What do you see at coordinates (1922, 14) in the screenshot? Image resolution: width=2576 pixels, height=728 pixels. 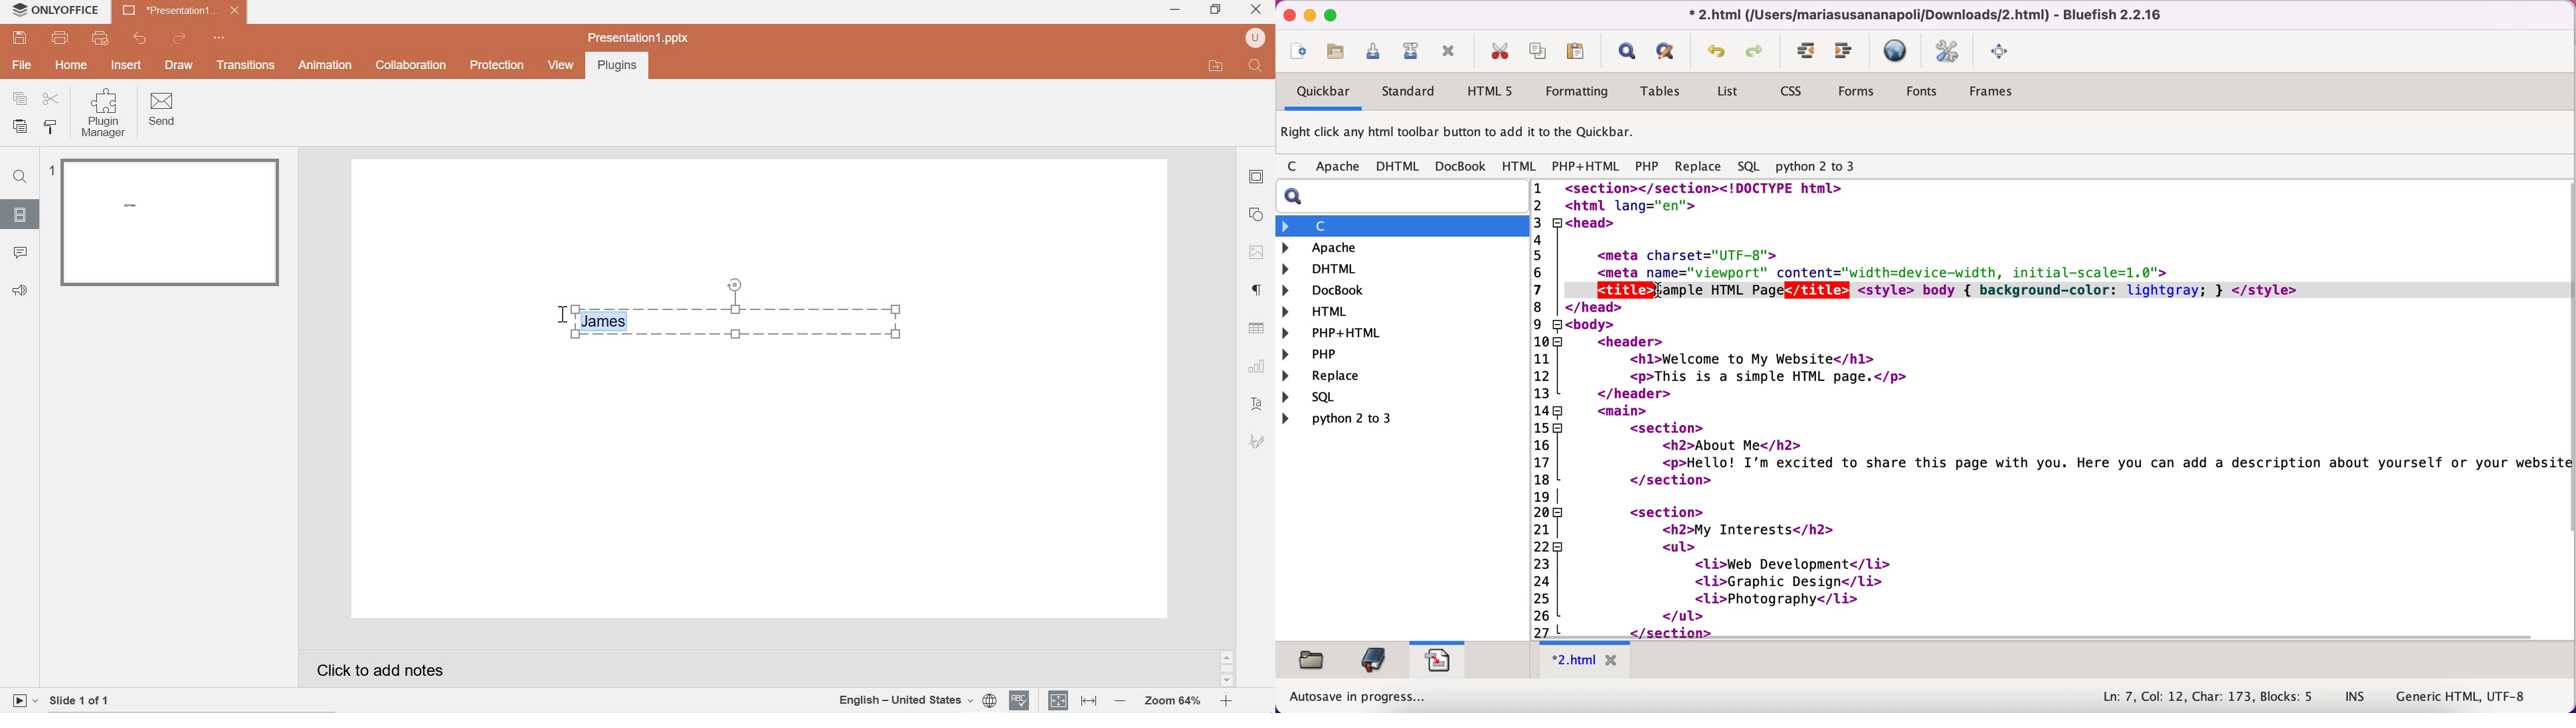 I see `* 2.html (/Users/mariasusananapoli/Downloads/2.html) - Bluefish 2.2.16` at bounding box center [1922, 14].